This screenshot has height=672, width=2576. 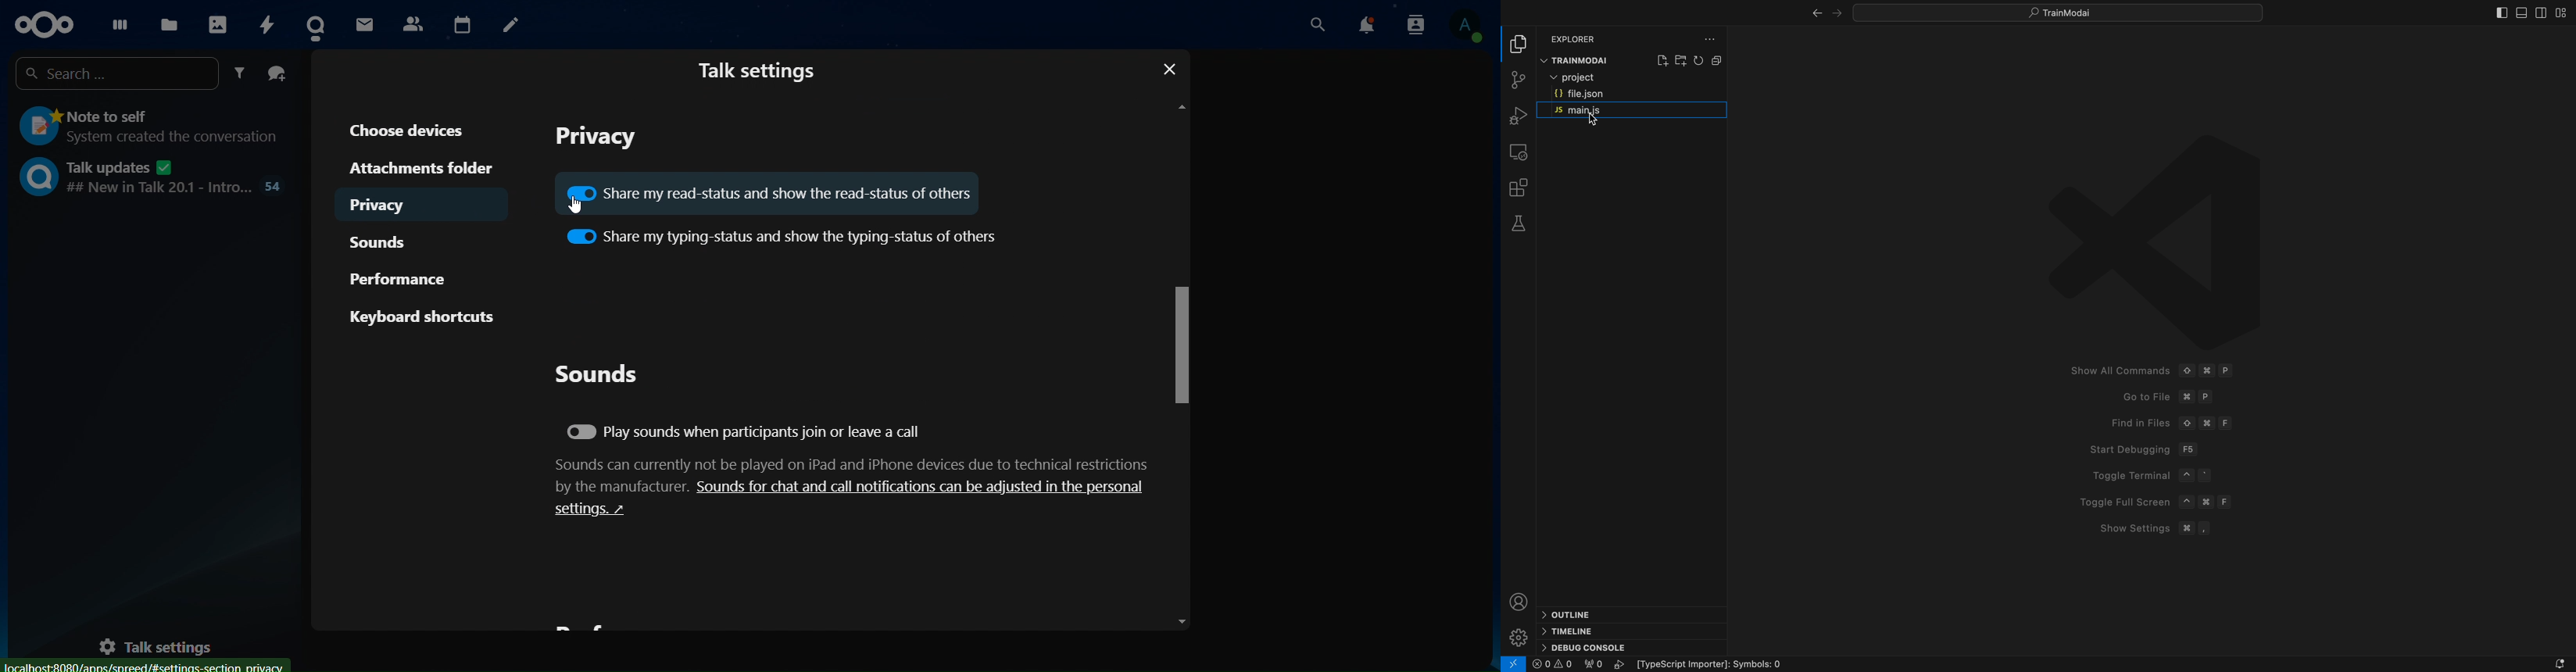 I want to click on photos, so click(x=216, y=23).